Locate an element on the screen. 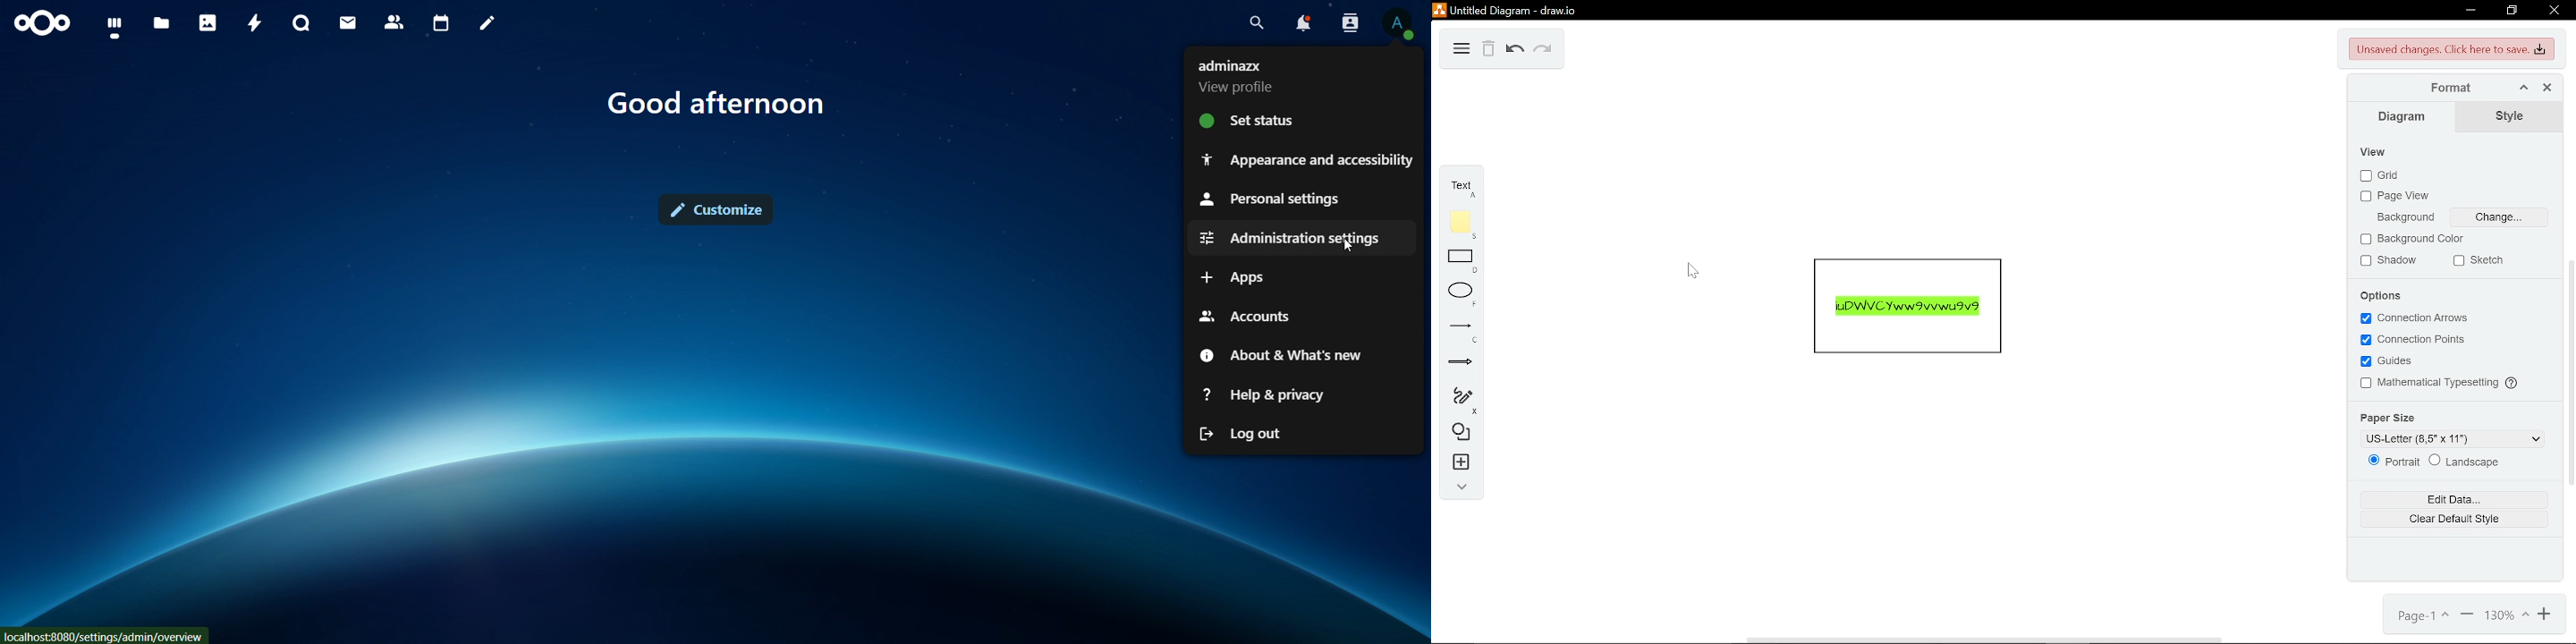  personal settings is located at coordinates (1270, 198).